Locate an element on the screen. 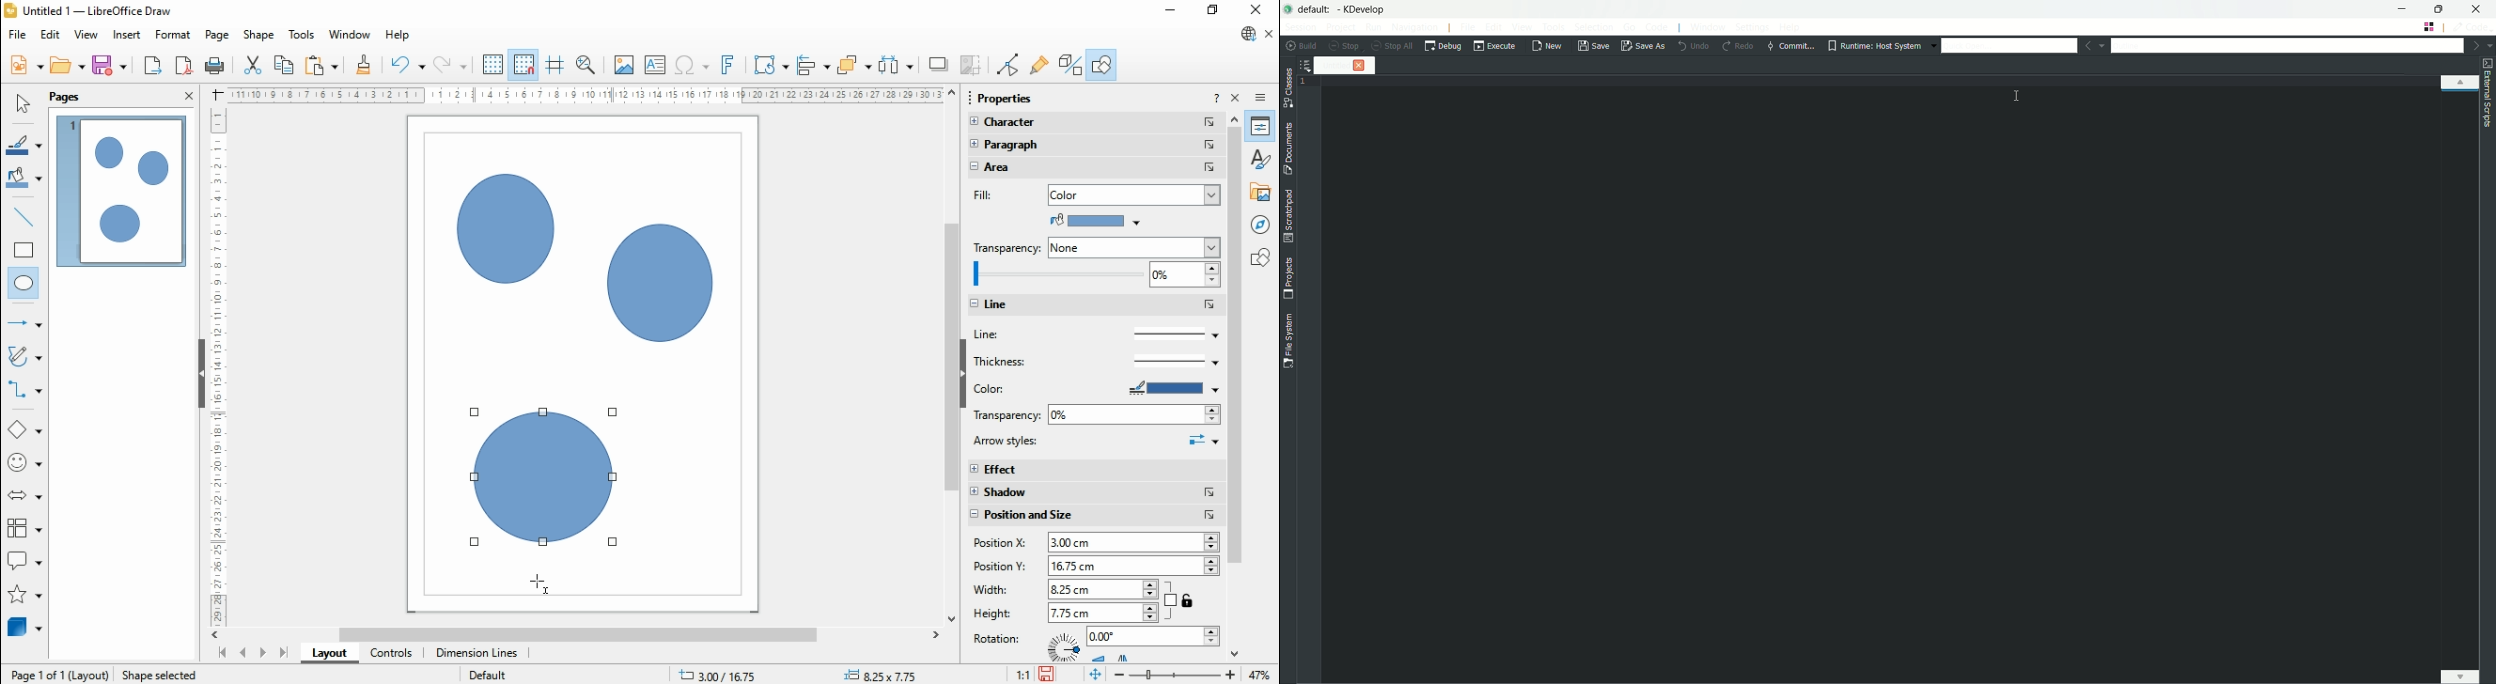 The image size is (2520, 700). clone formatting is located at coordinates (364, 64).